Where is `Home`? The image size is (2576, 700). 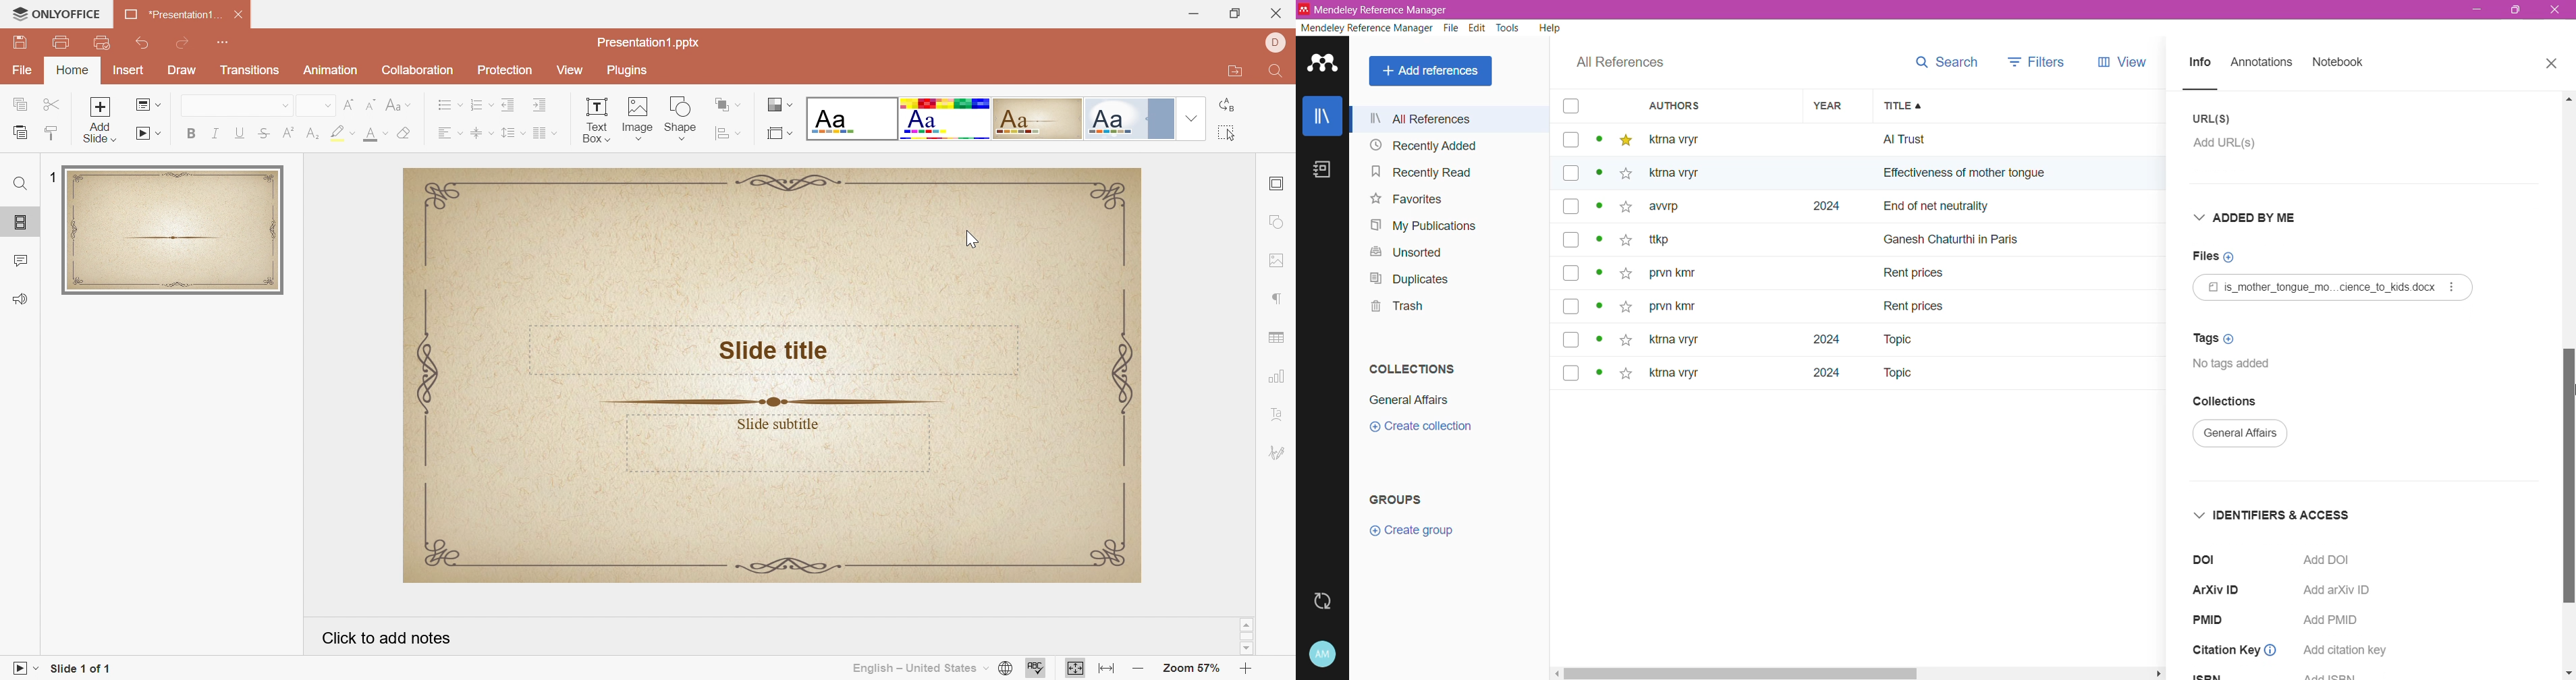 Home is located at coordinates (72, 69).